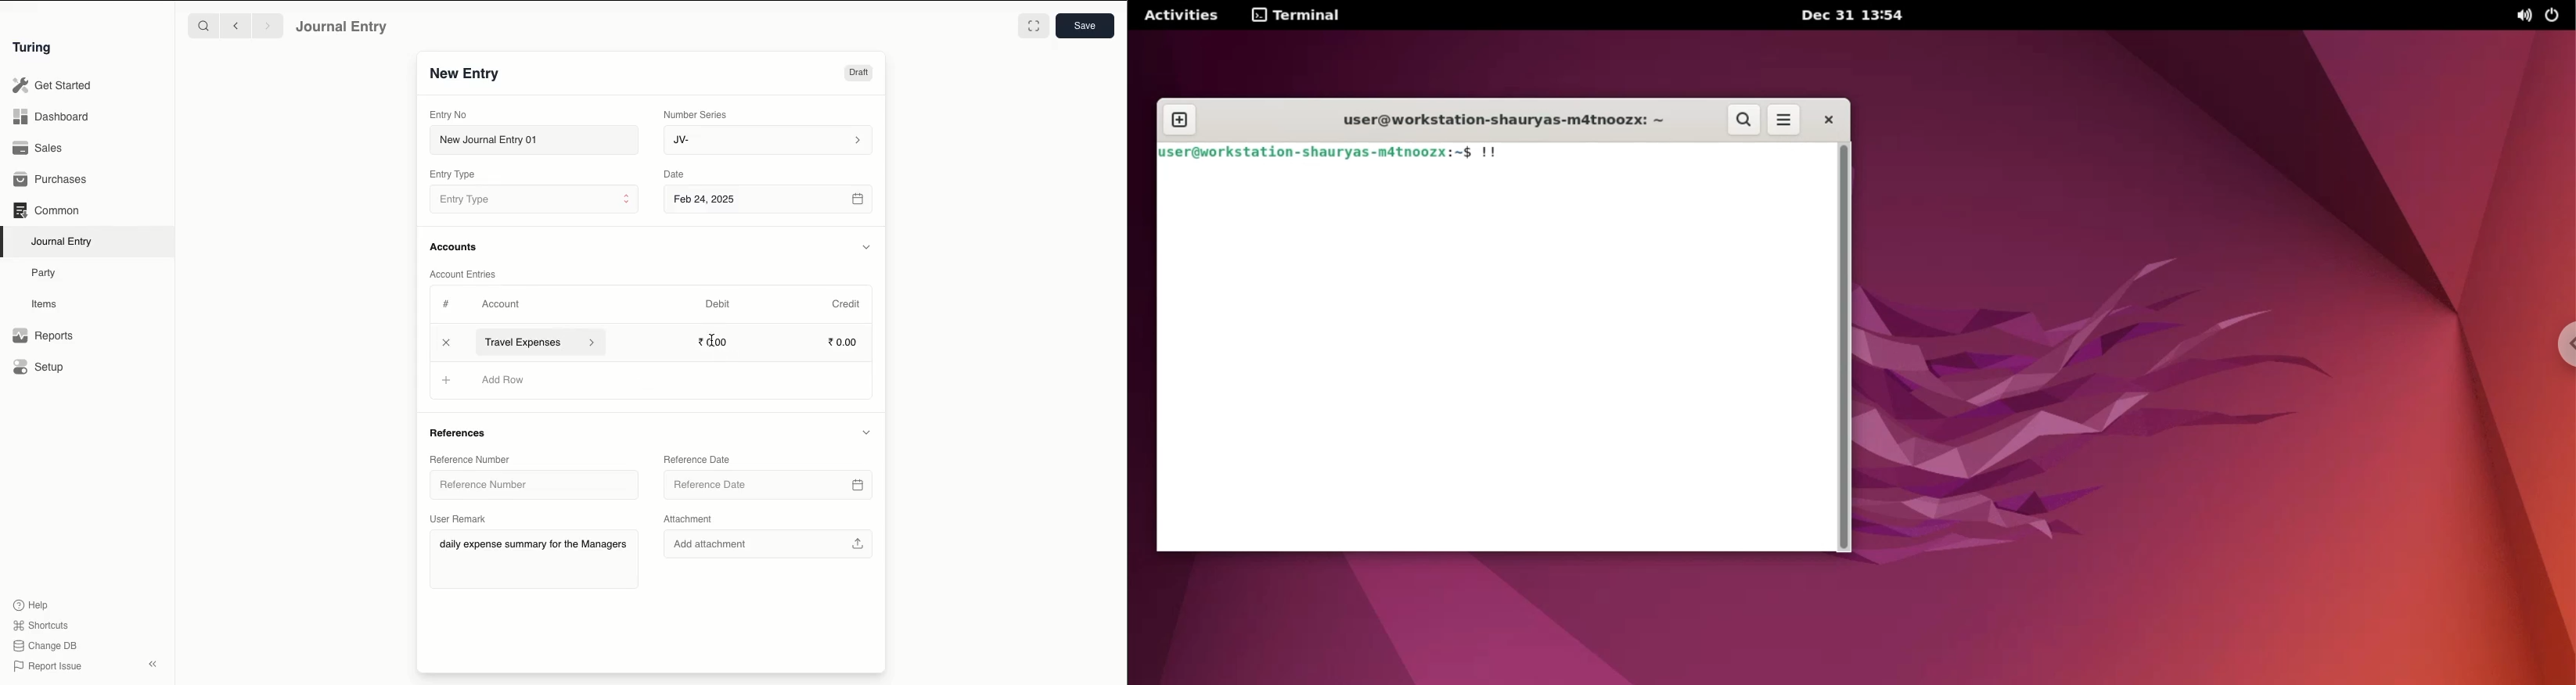 The height and width of the screenshot is (700, 2576). Describe the element at coordinates (236, 25) in the screenshot. I see `Backward` at that location.